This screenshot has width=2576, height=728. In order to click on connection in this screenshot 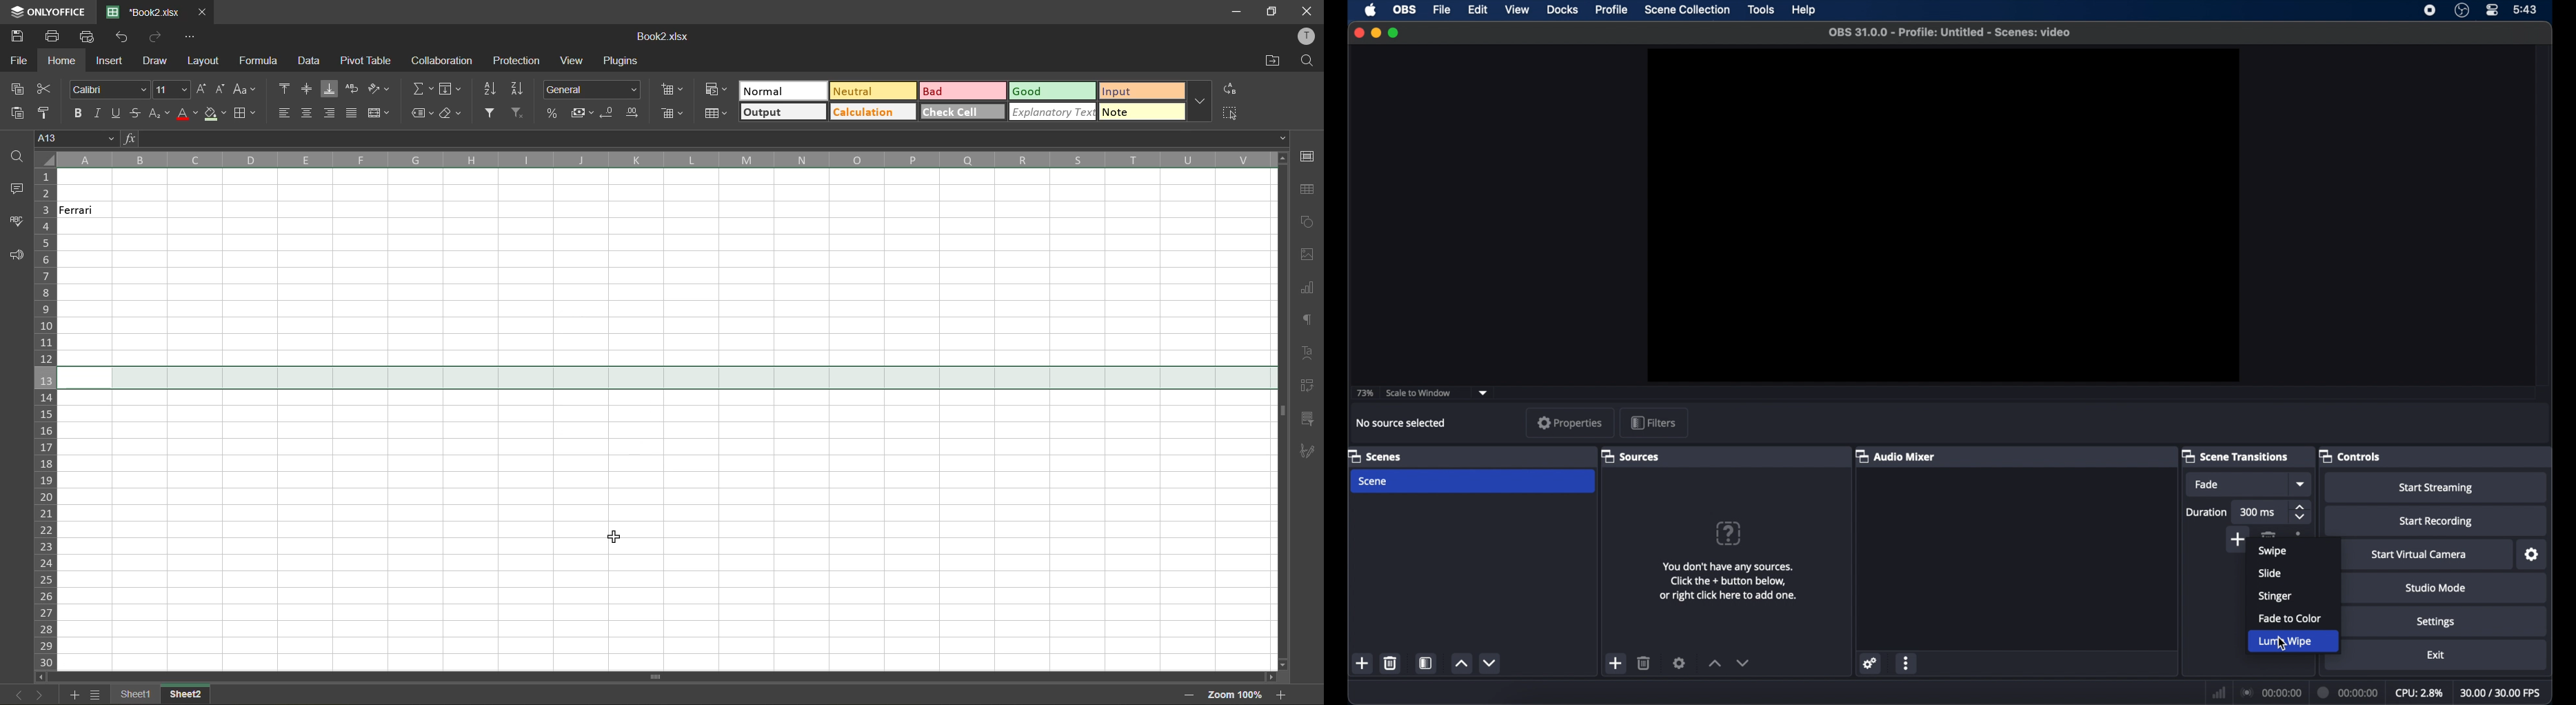, I will do `click(2273, 693)`.